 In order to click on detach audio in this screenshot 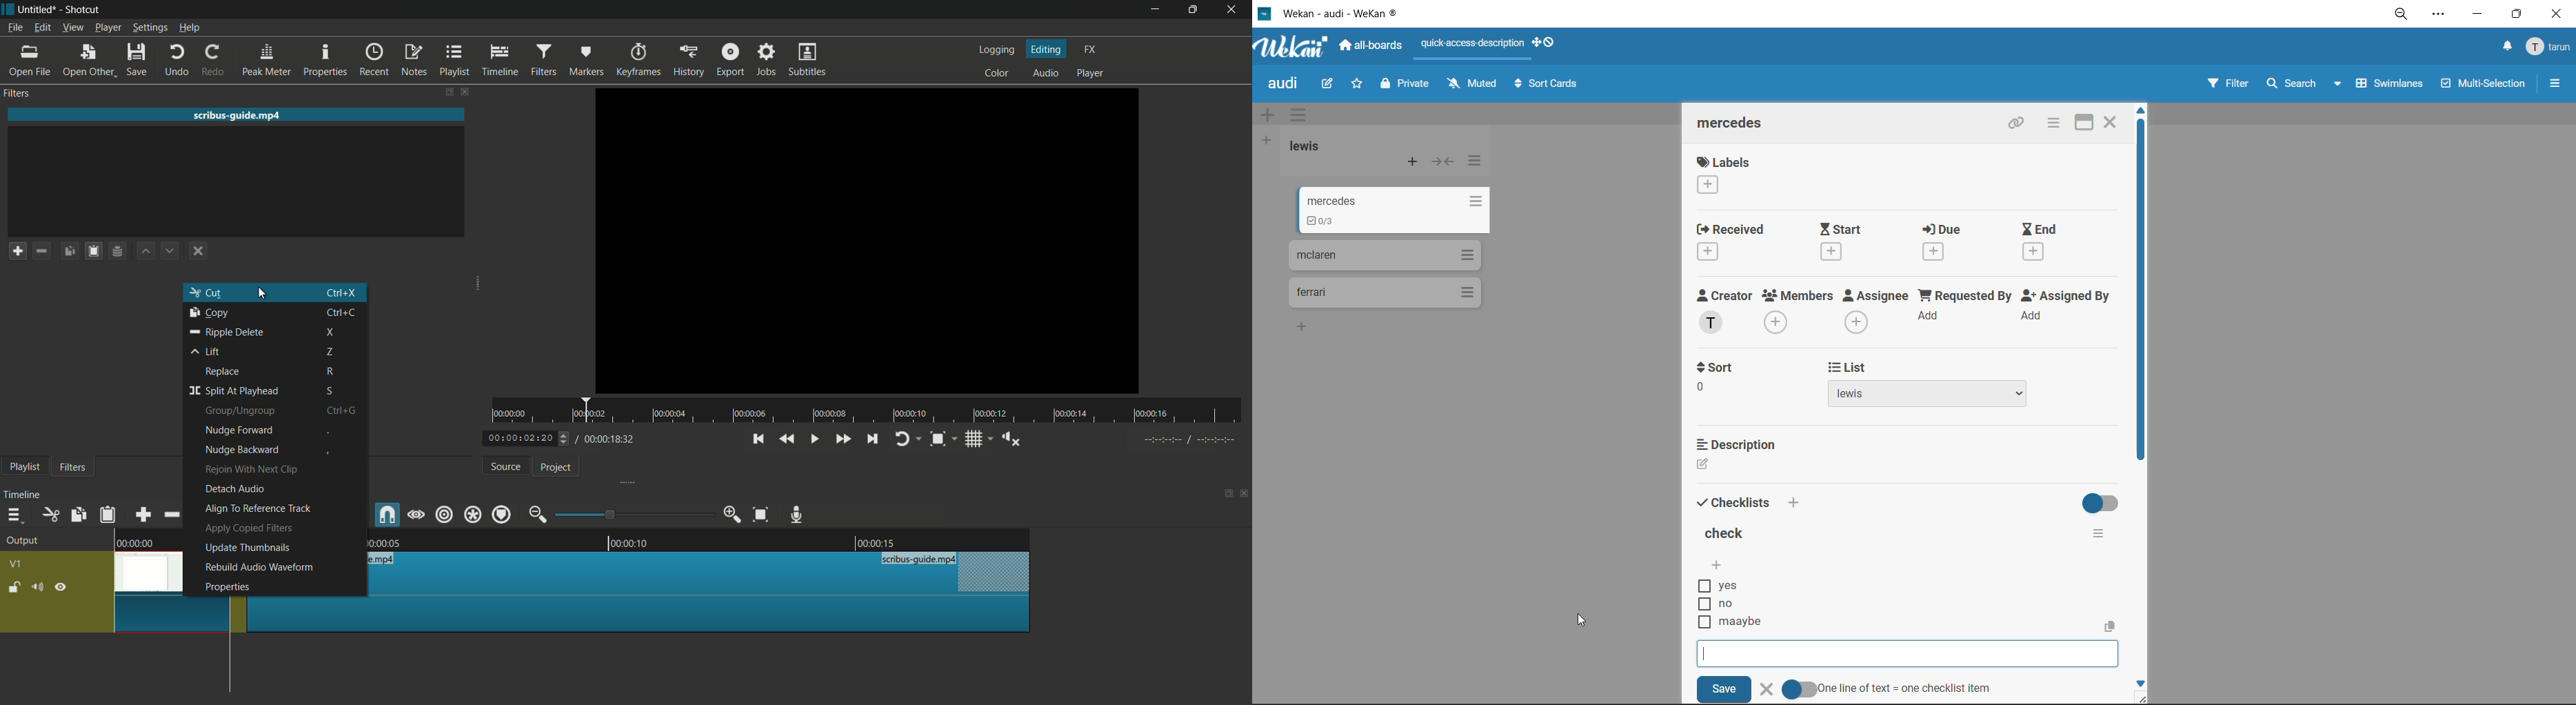, I will do `click(234, 489)`.